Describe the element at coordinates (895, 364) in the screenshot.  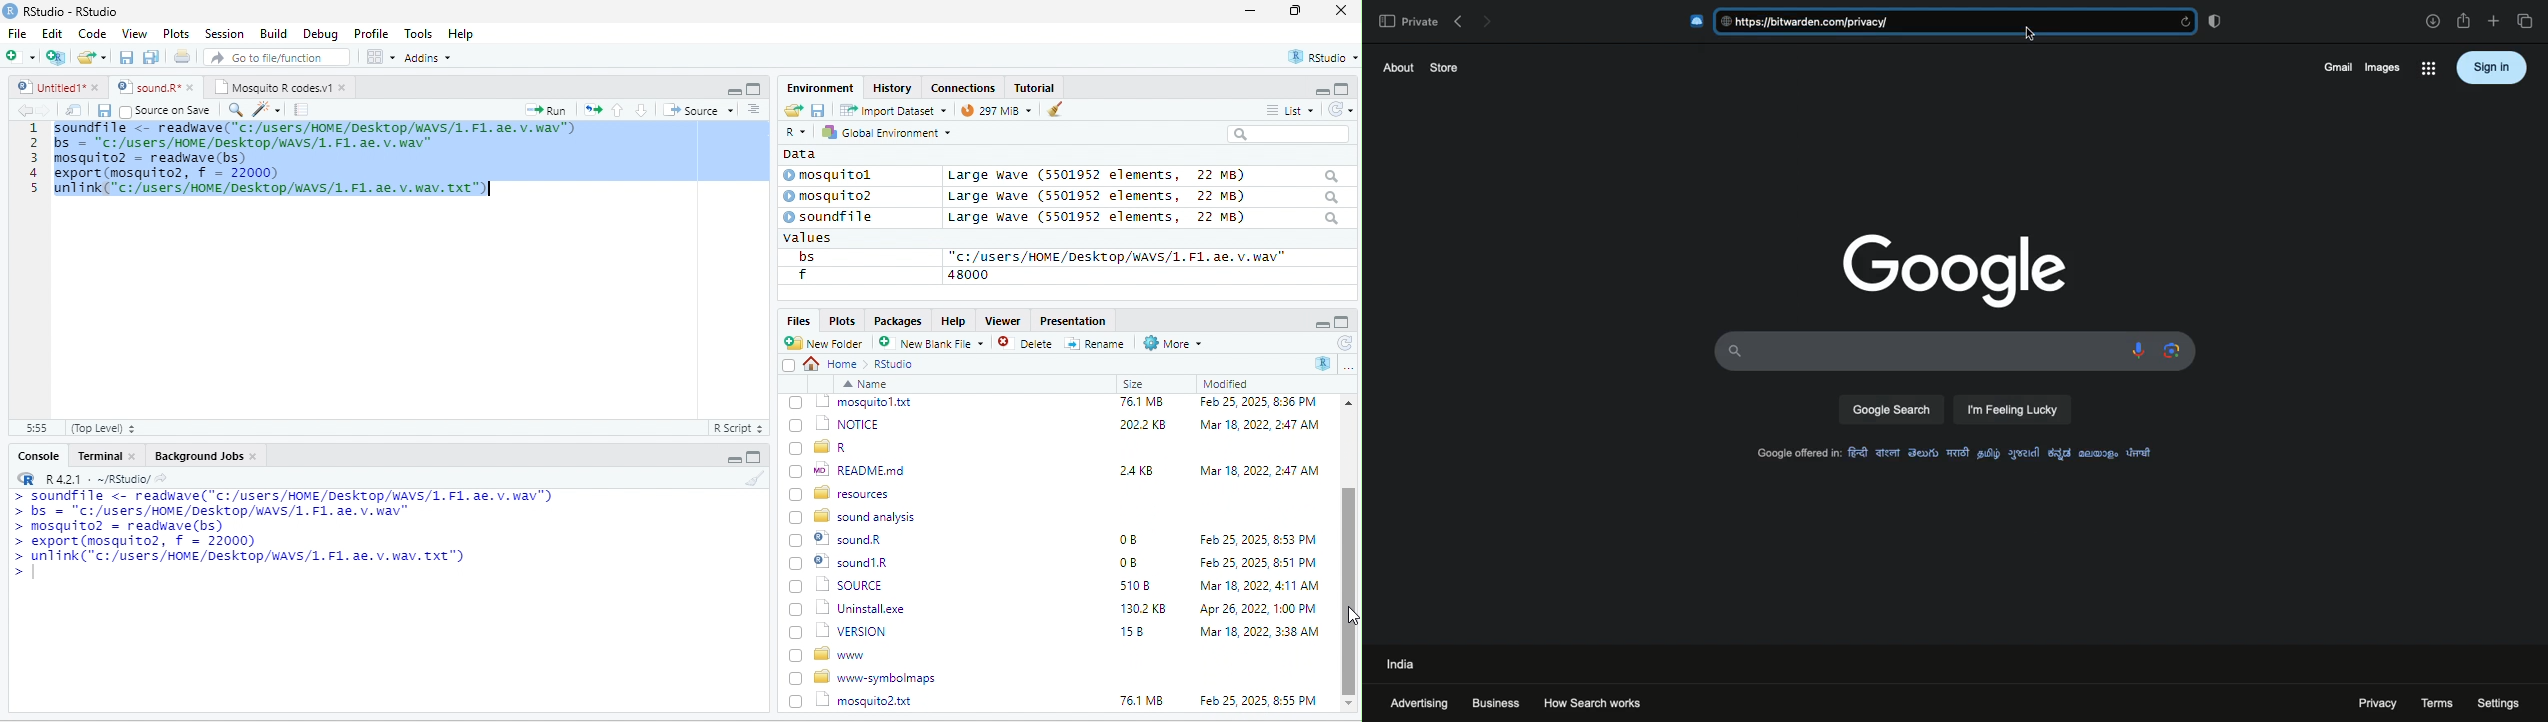
I see `Rstudio` at that location.